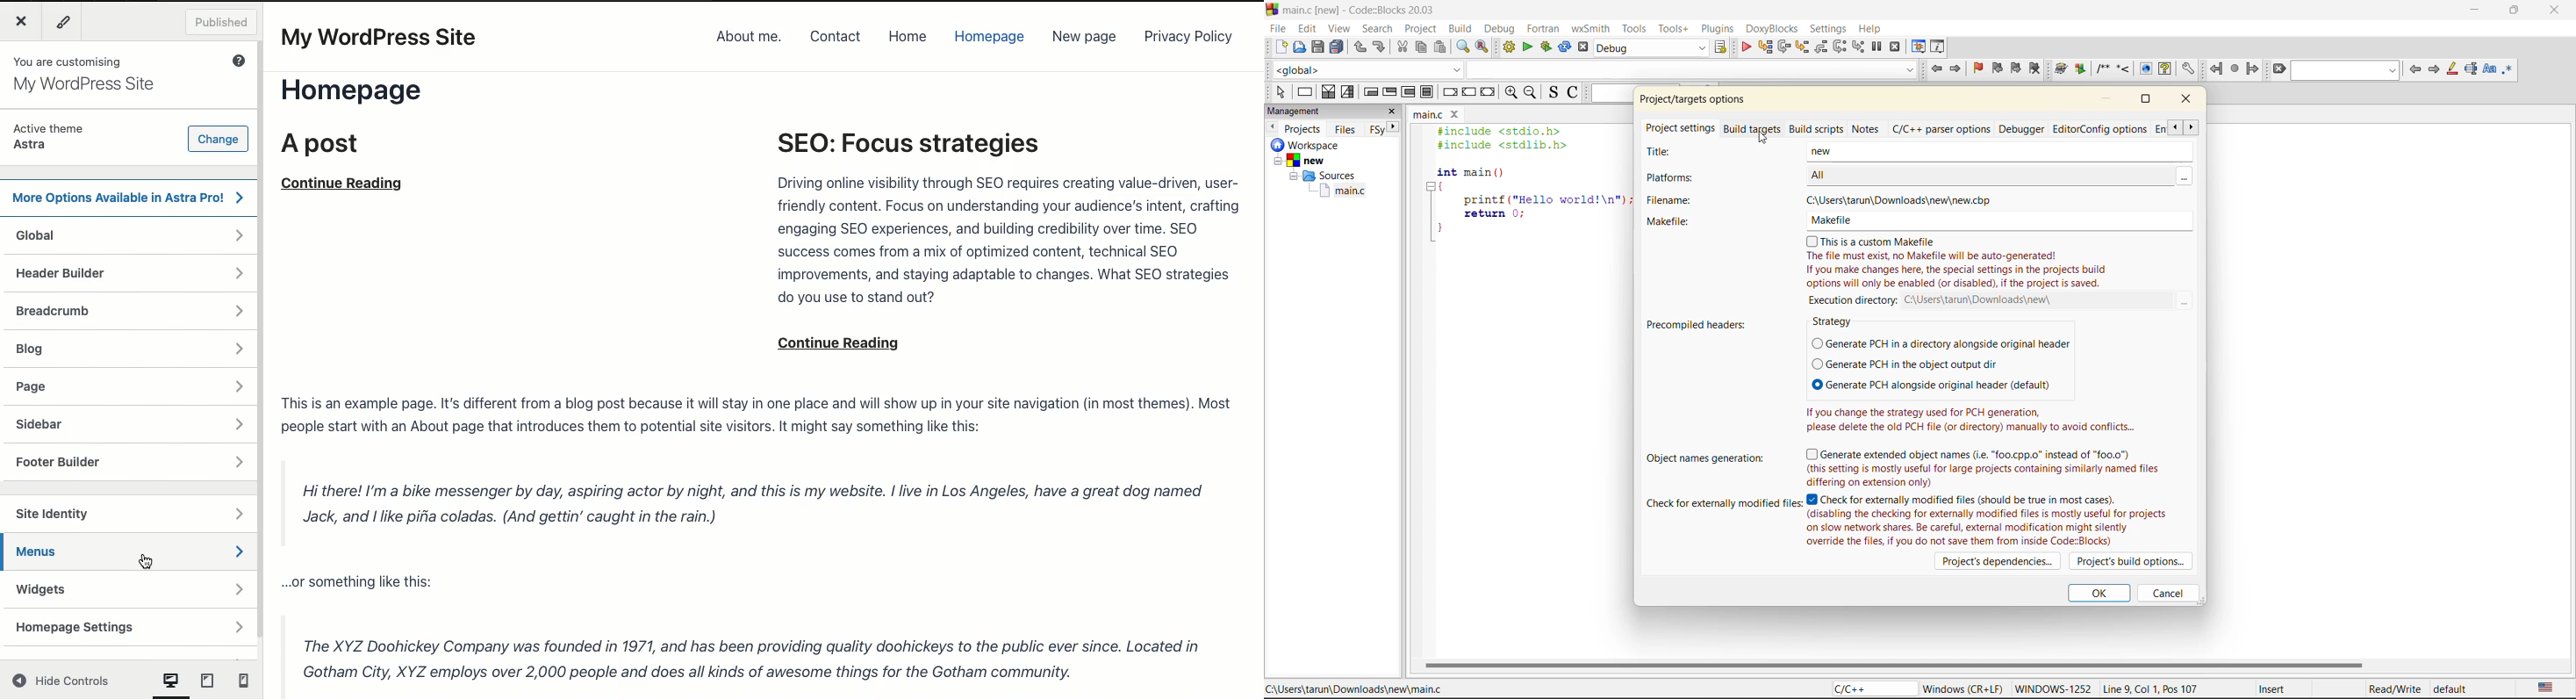  Describe the element at coordinates (1305, 129) in the screenshot. I see `projects` at that location.